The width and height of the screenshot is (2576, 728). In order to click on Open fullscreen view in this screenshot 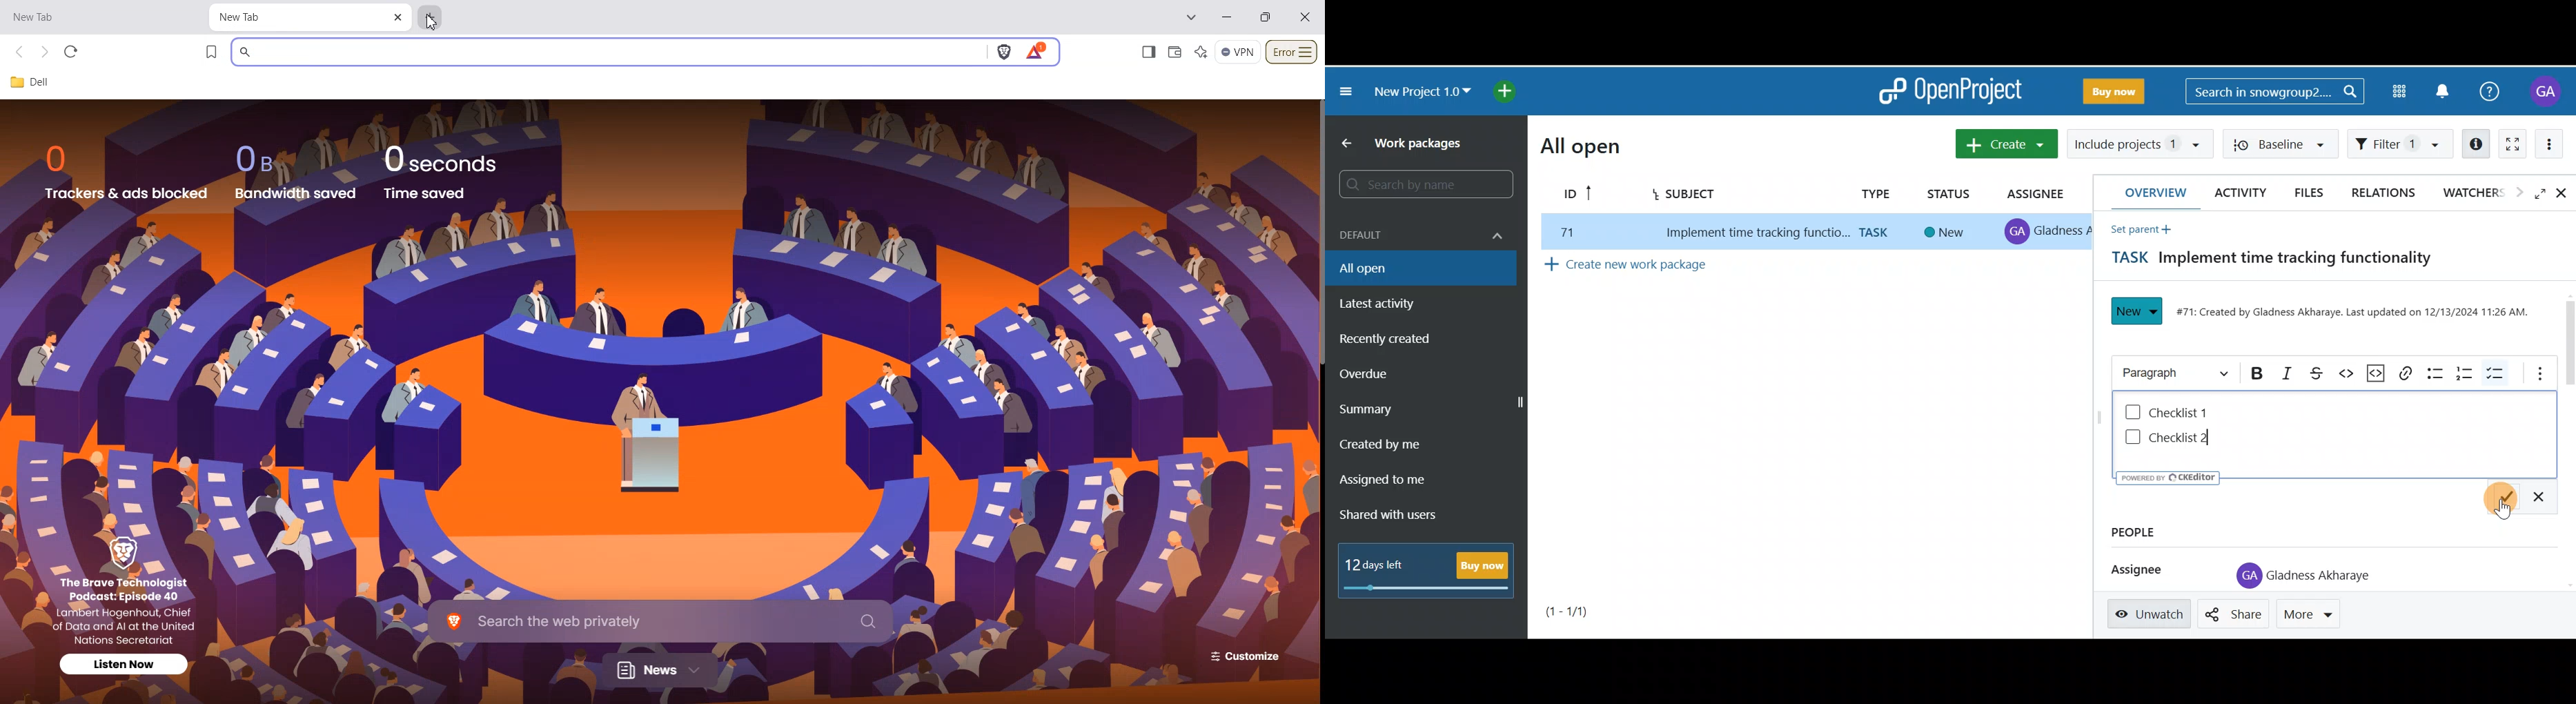, I will do `click(2531, 194)`.